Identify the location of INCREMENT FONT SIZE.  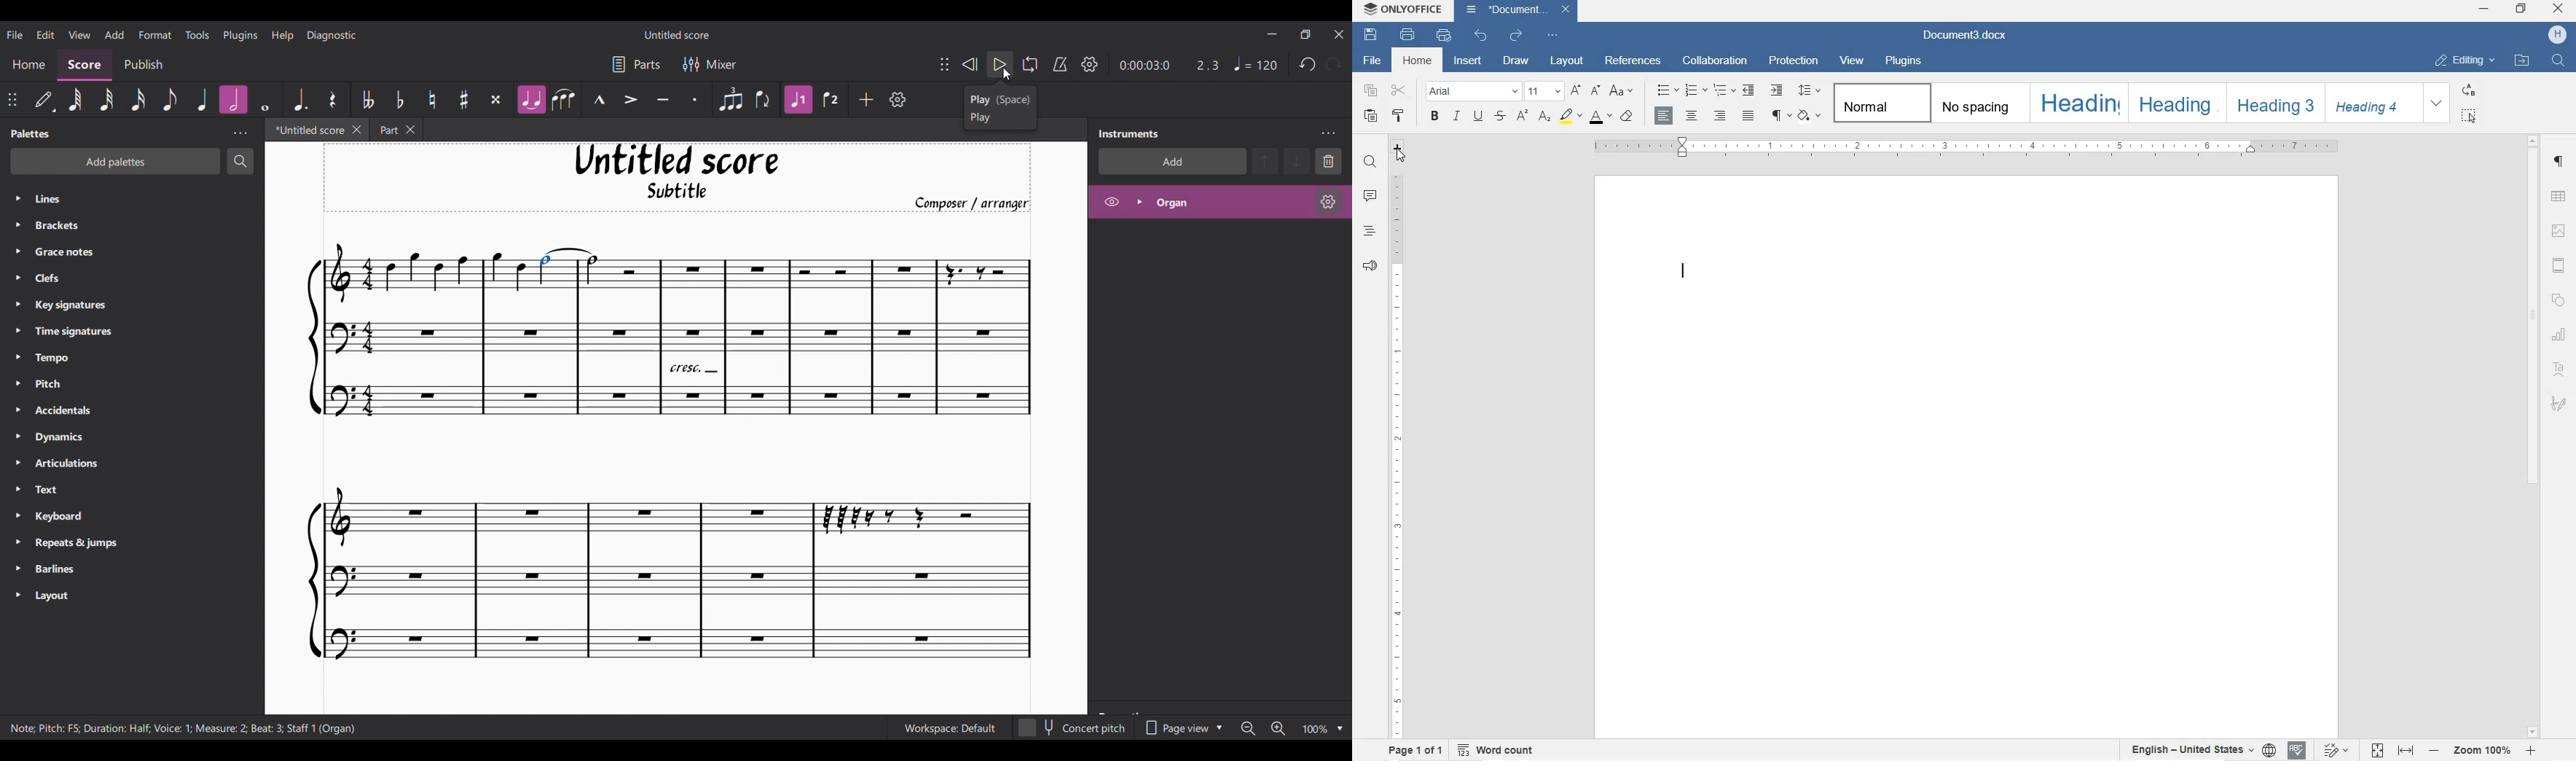
(1576, 91).